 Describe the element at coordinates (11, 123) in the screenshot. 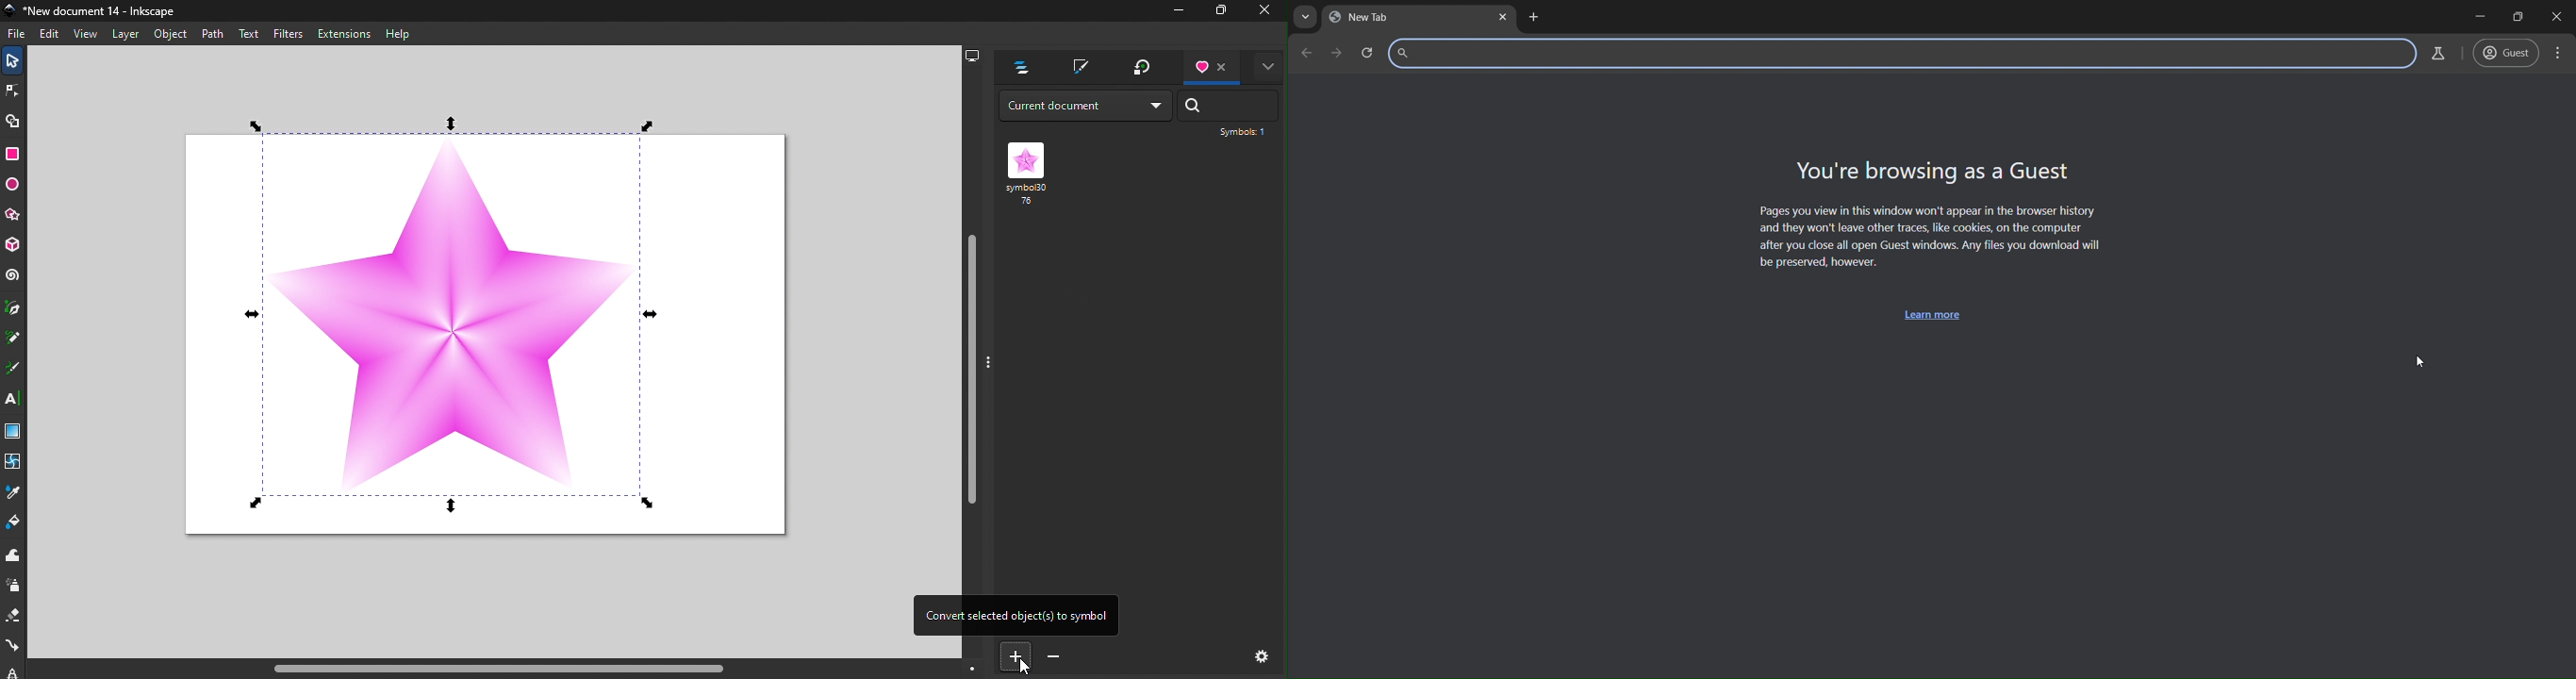

I see `Shape builder tool` at that location.